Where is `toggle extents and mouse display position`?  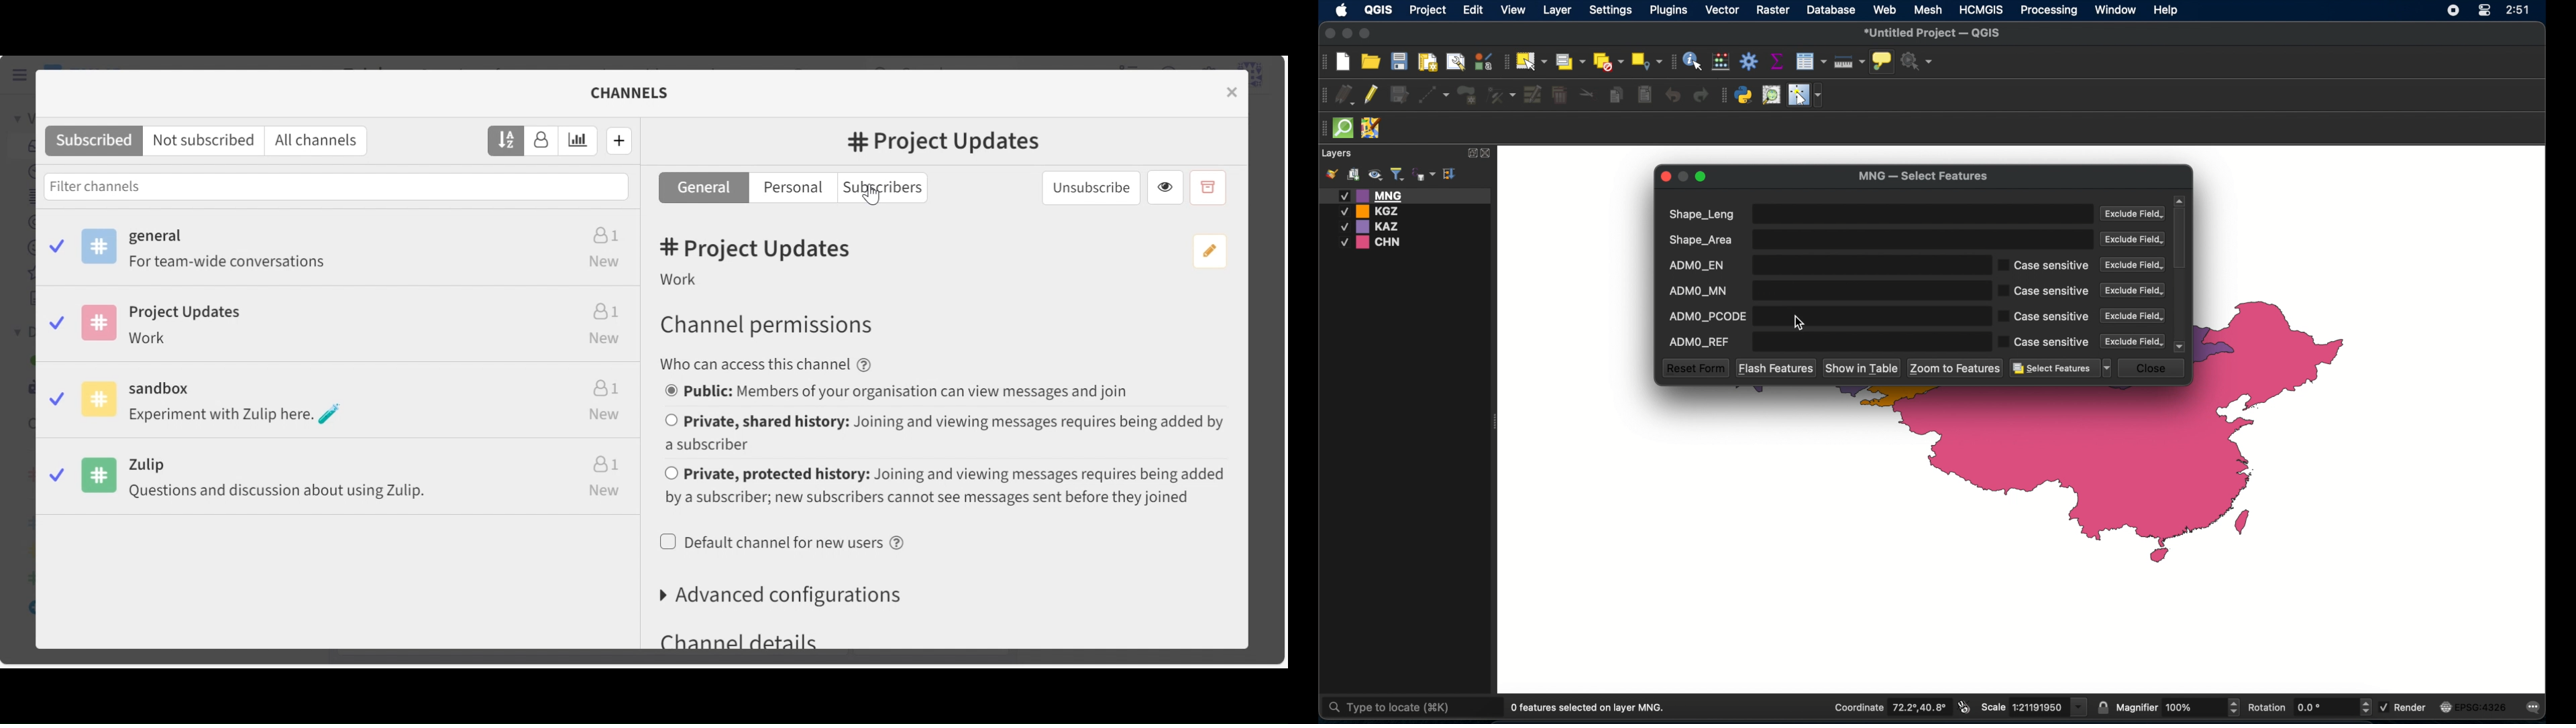 toggle extents and mouse display position is located at coordinates (1966, 707).